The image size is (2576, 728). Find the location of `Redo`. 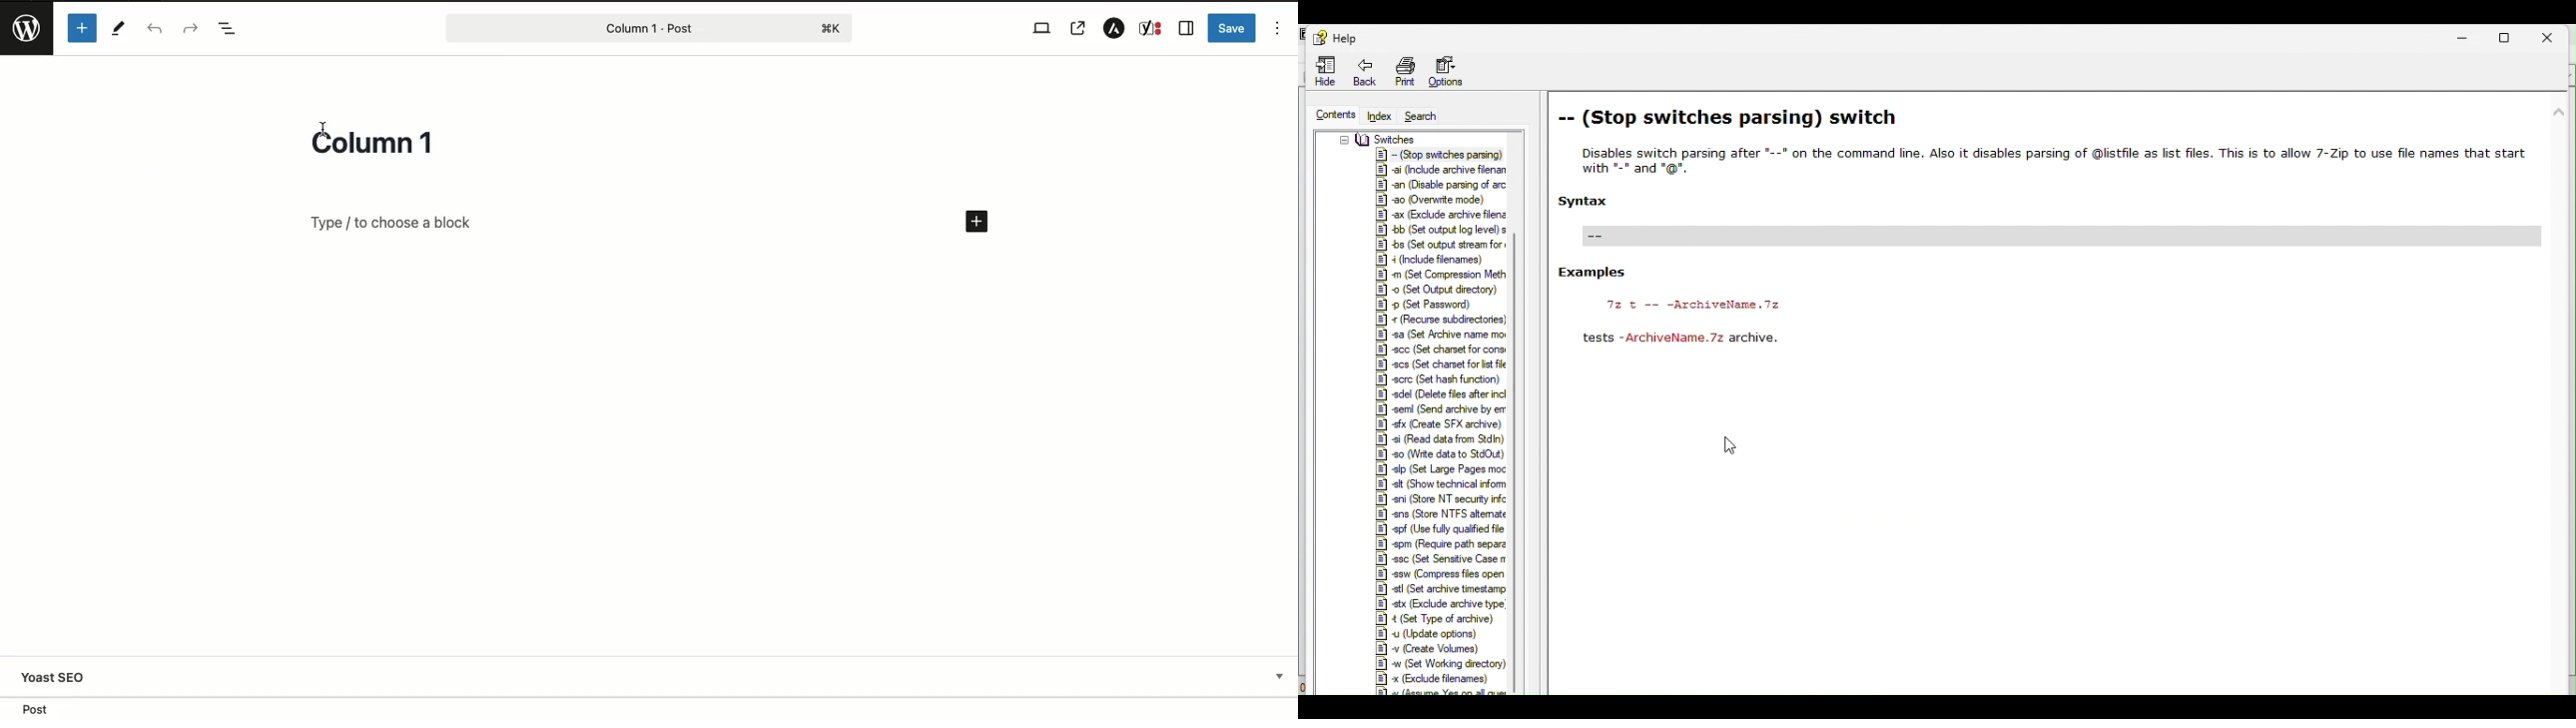

Redo is located at coordinates (189, 28).